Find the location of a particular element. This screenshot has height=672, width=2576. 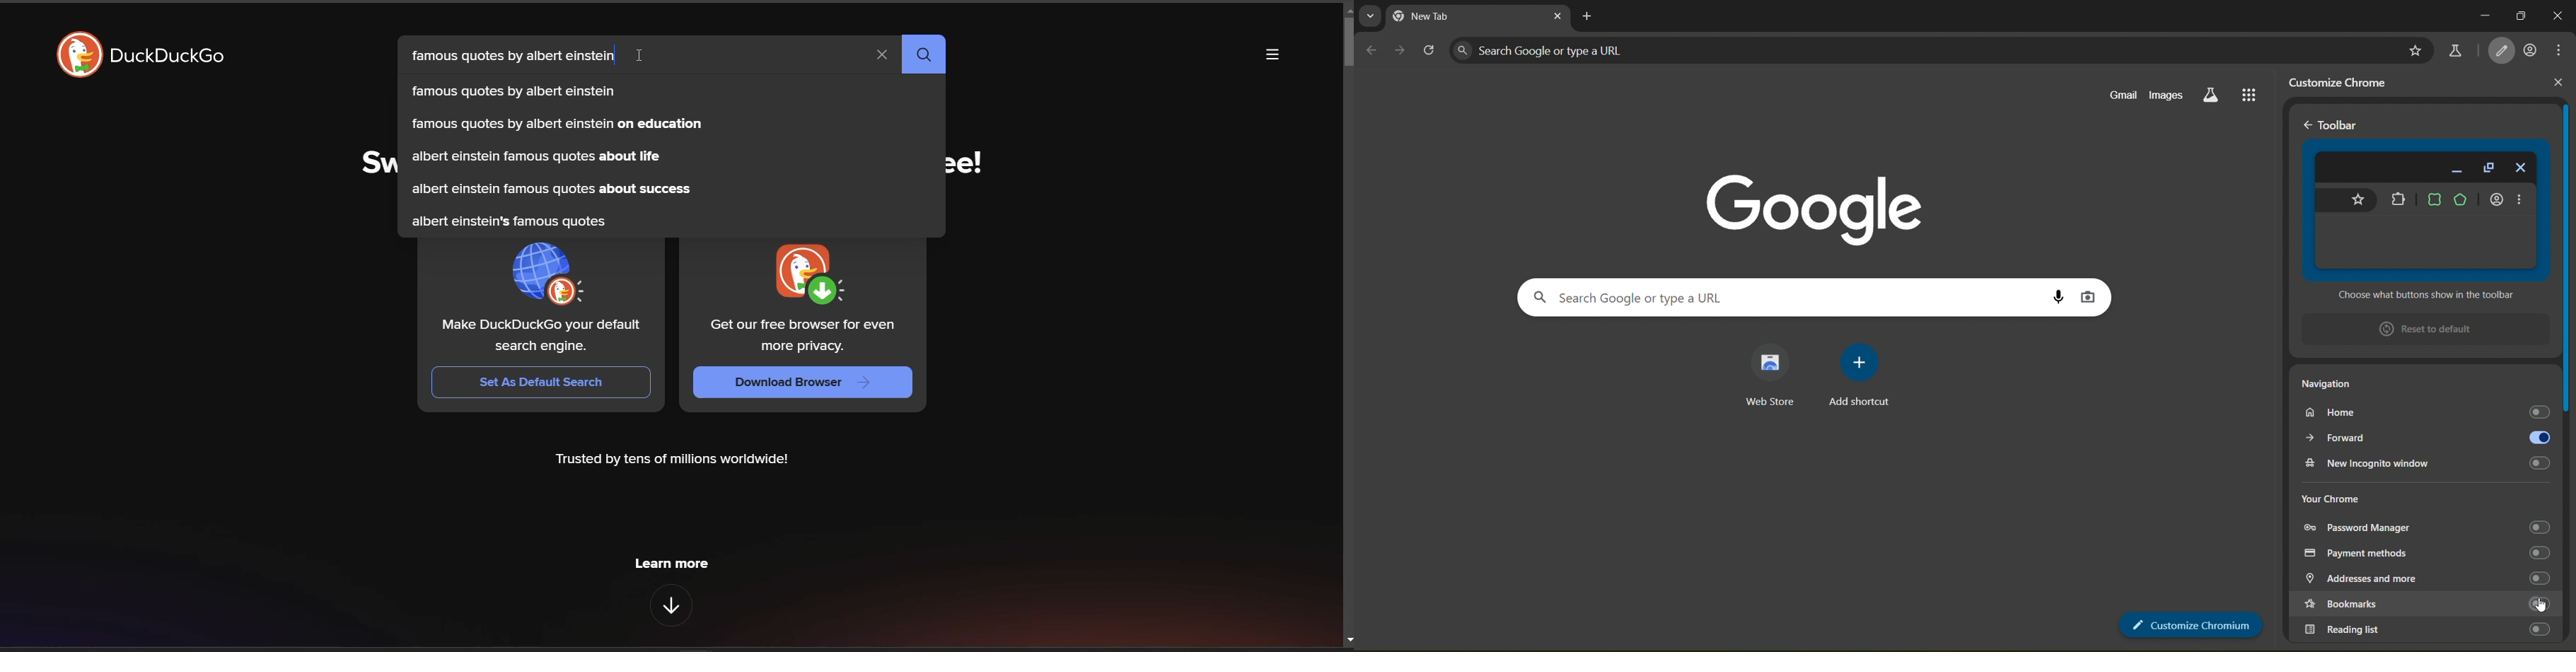

reload page is located at coordinates (1429, 48).